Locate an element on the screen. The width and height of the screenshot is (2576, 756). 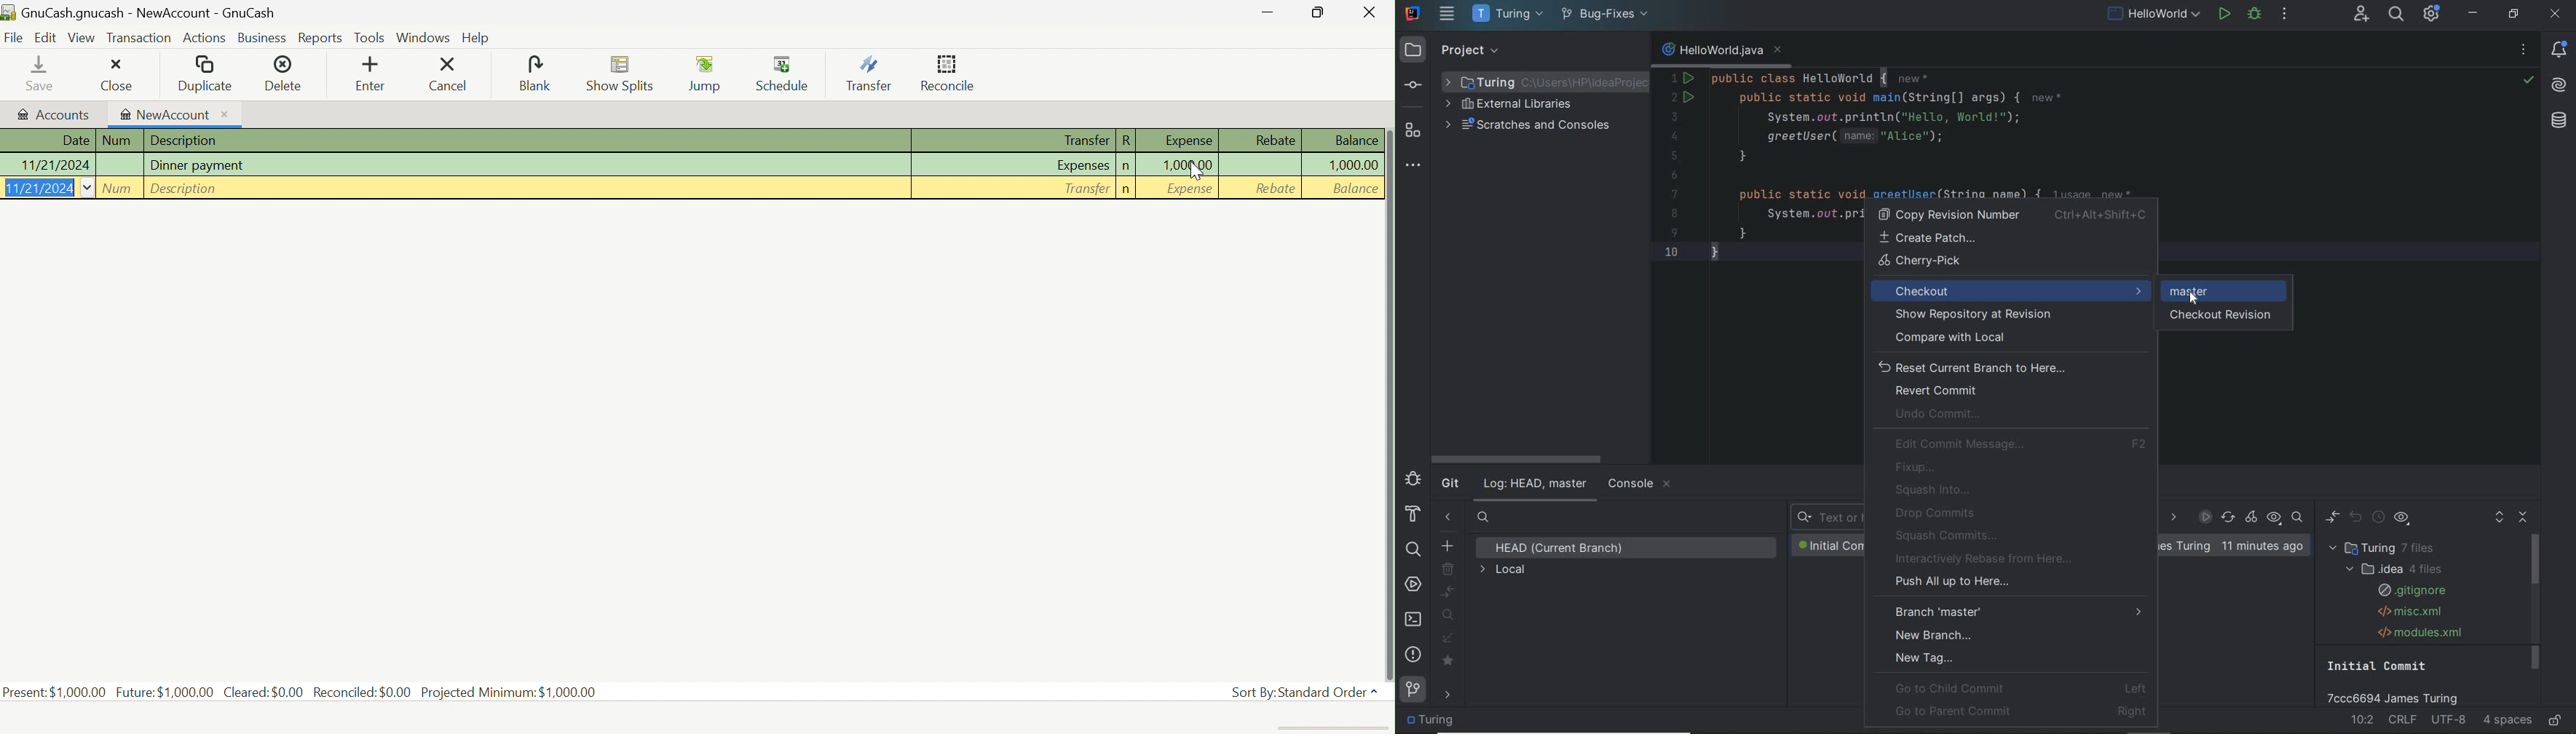
drop commits is located at coordinates (1932, 513).